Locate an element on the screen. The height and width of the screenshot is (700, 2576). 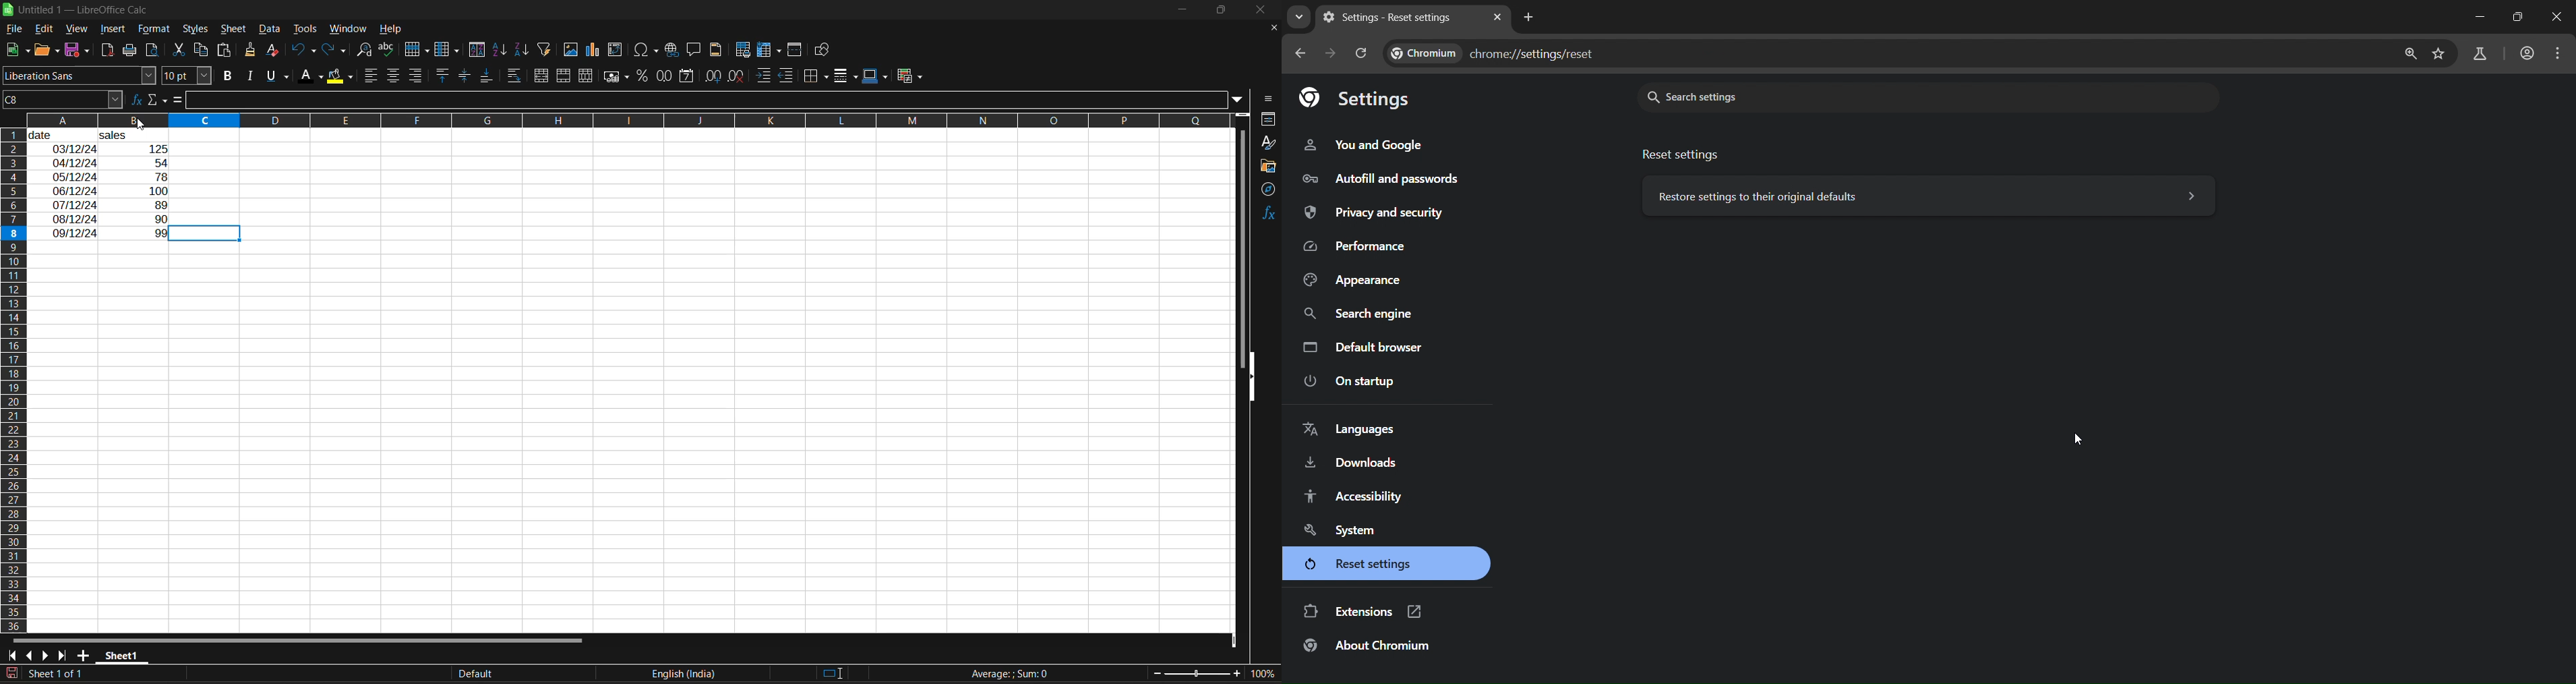
functions is located at coordinates (1266, 215).